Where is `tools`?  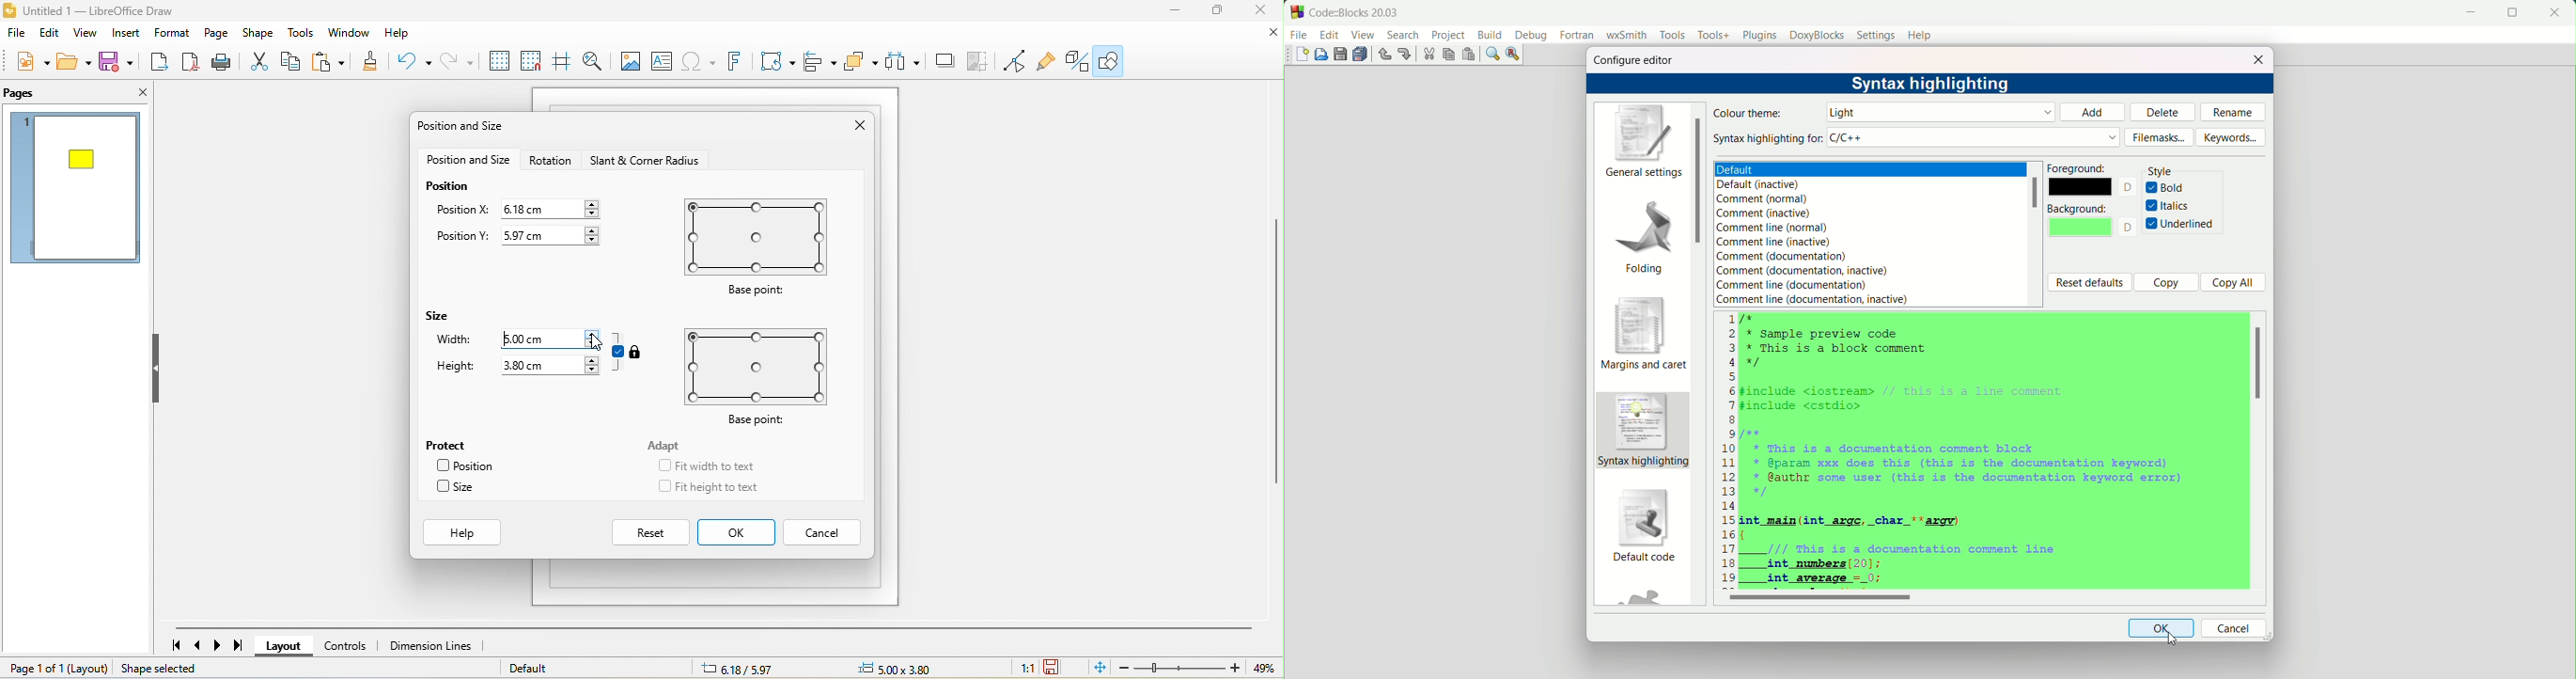
tools is located at coordinates (302, 34).